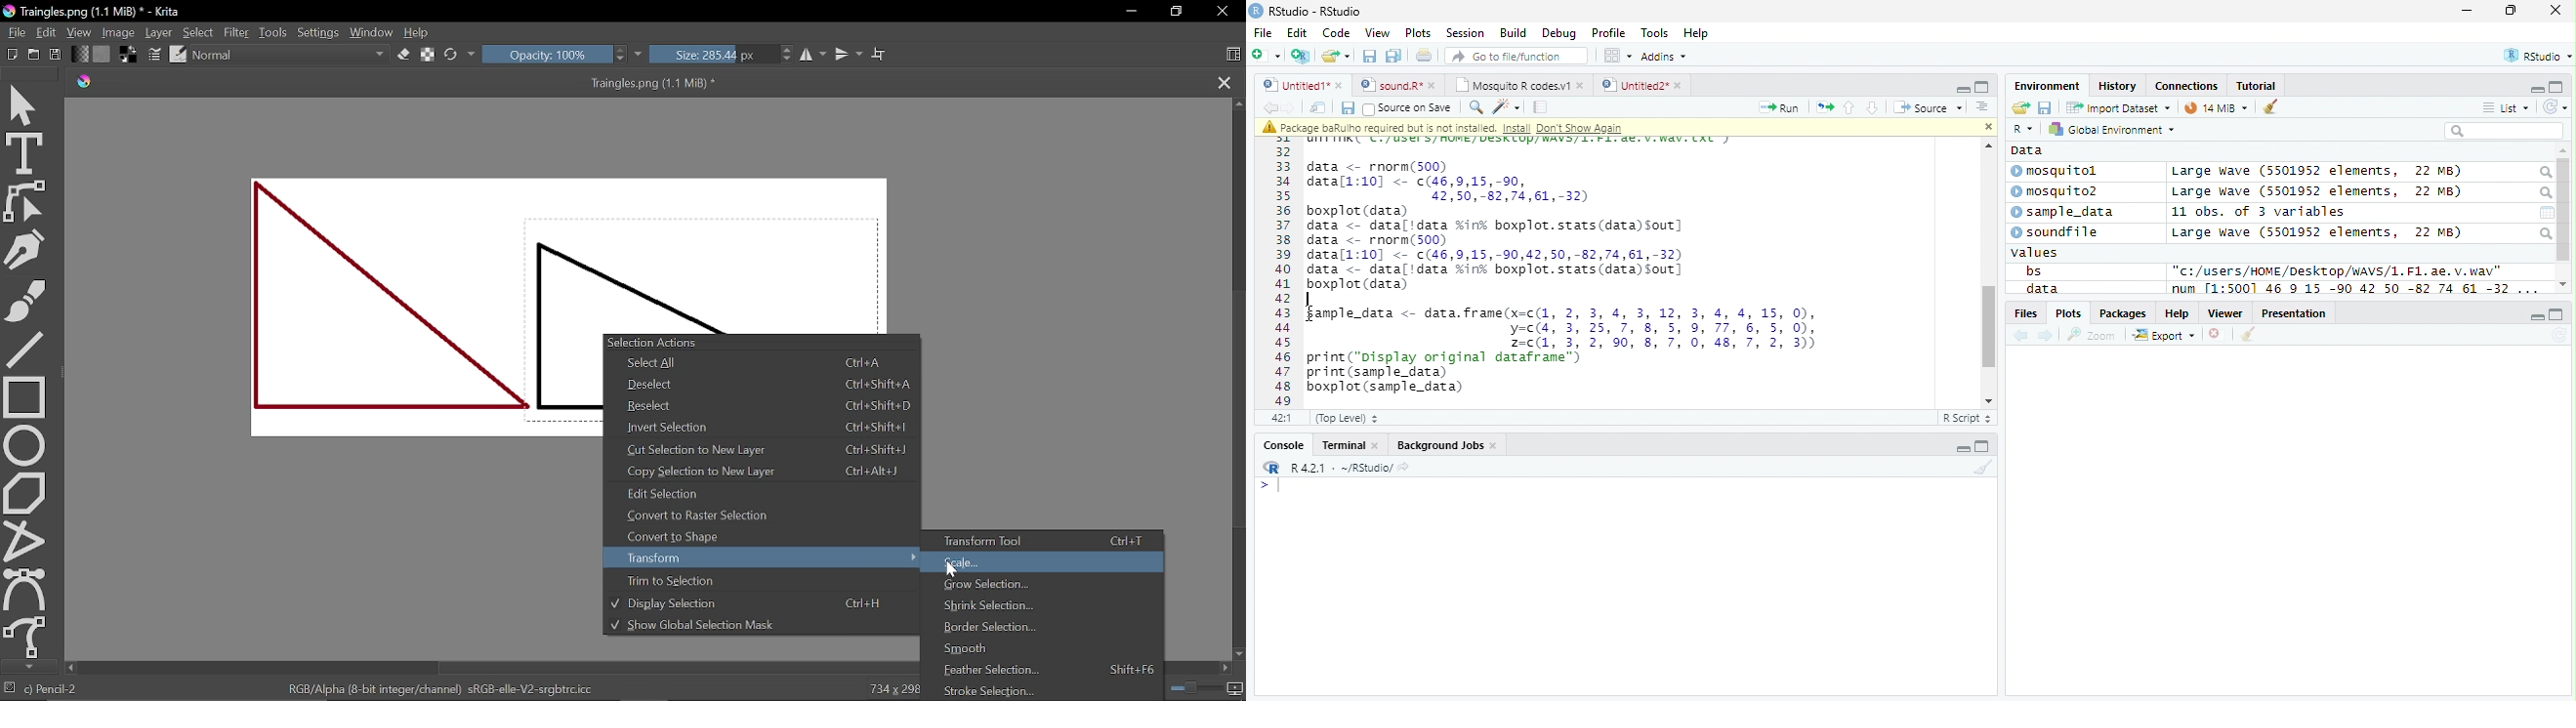 The width and height of the screenshot is (2576, 728). Describe the element at coordinates (1281, 417) in the screenshot. I see `42:1` at that location.